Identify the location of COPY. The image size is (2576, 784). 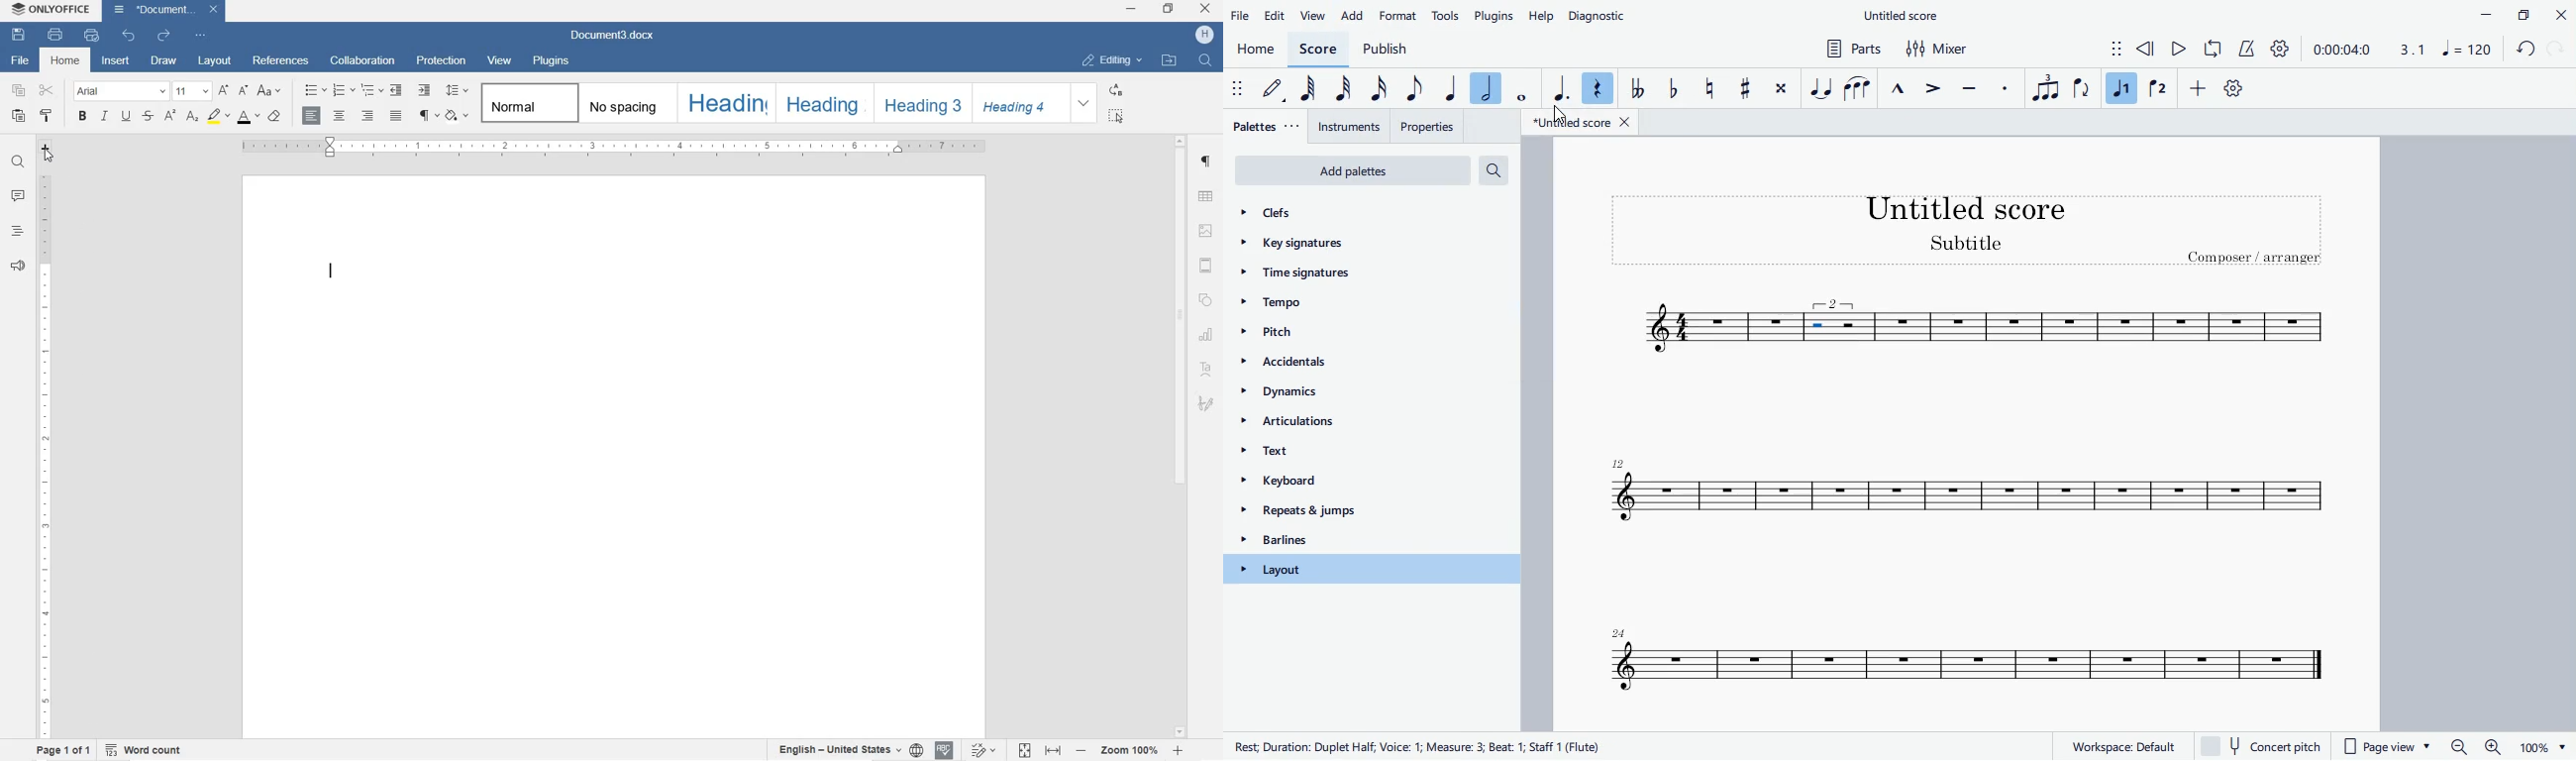
(19, 93).